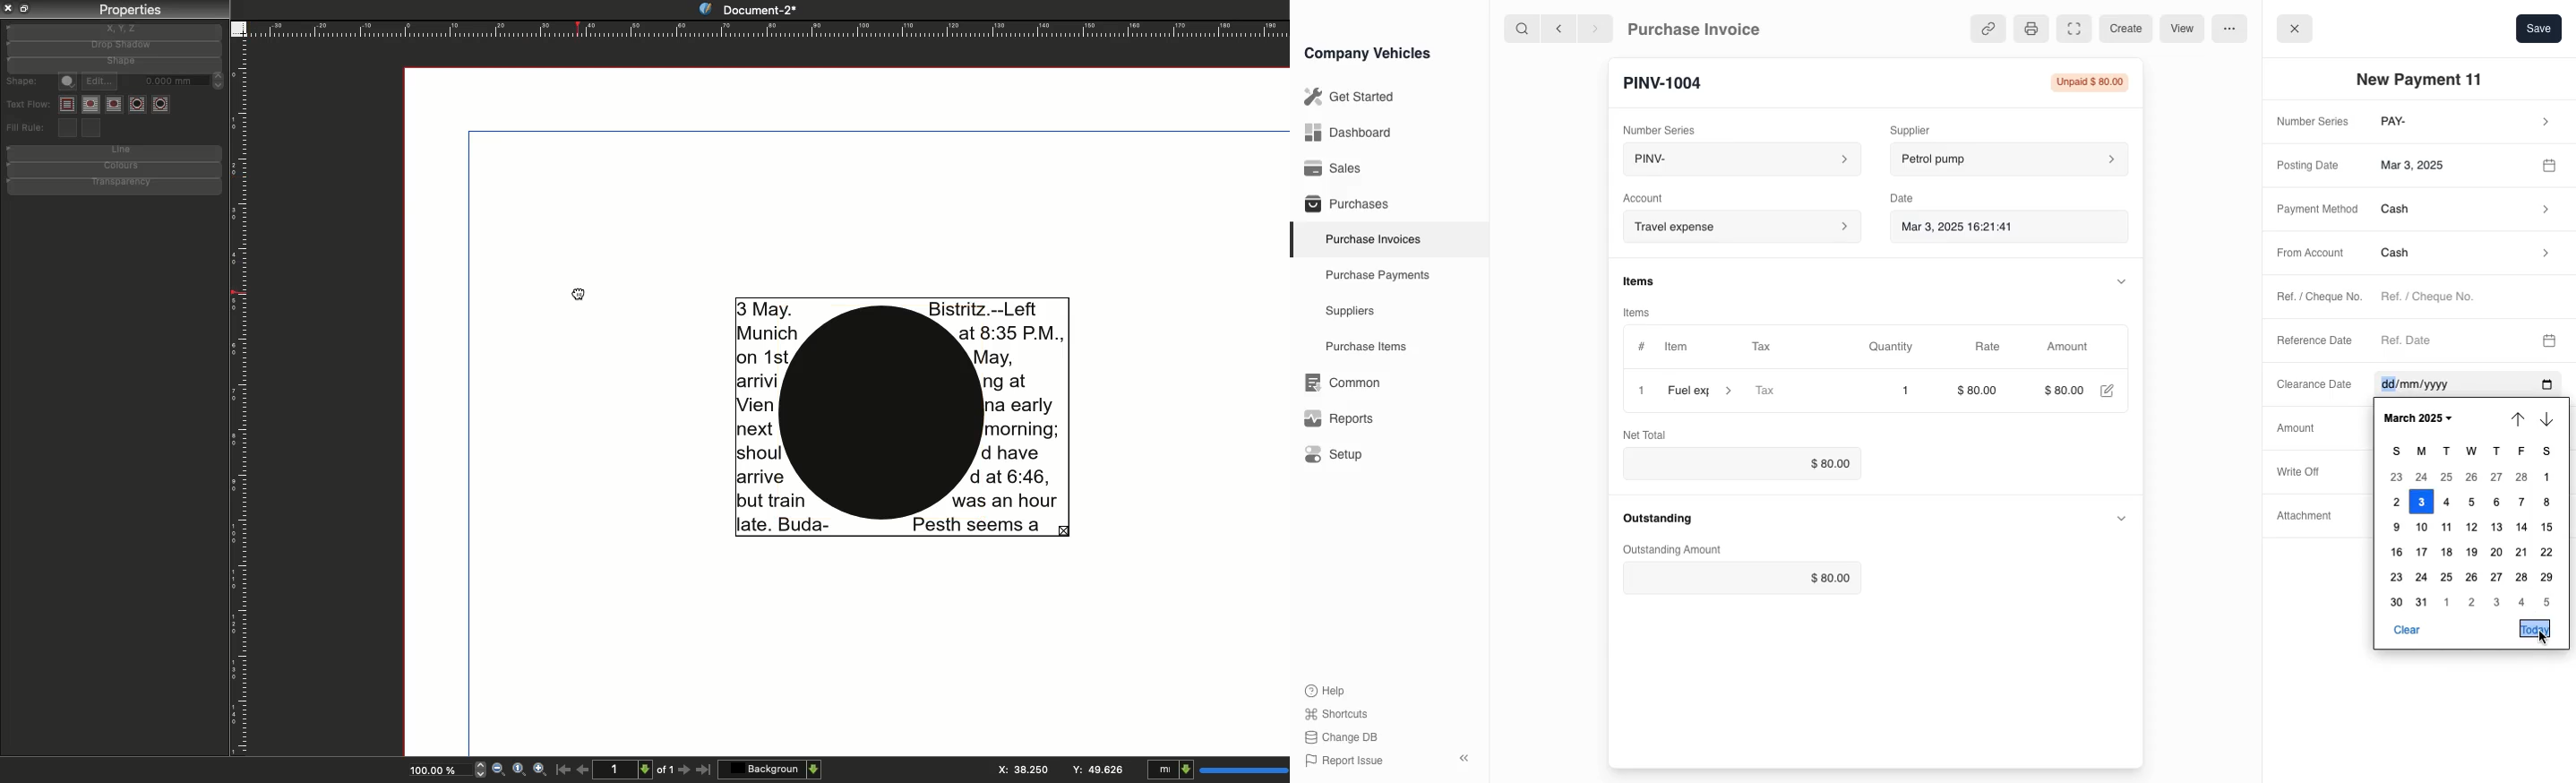 The image size is (2576, 784). Describe the element at coordinates (2312, 210) in the screenshot. I see `Payment Method` at that location.